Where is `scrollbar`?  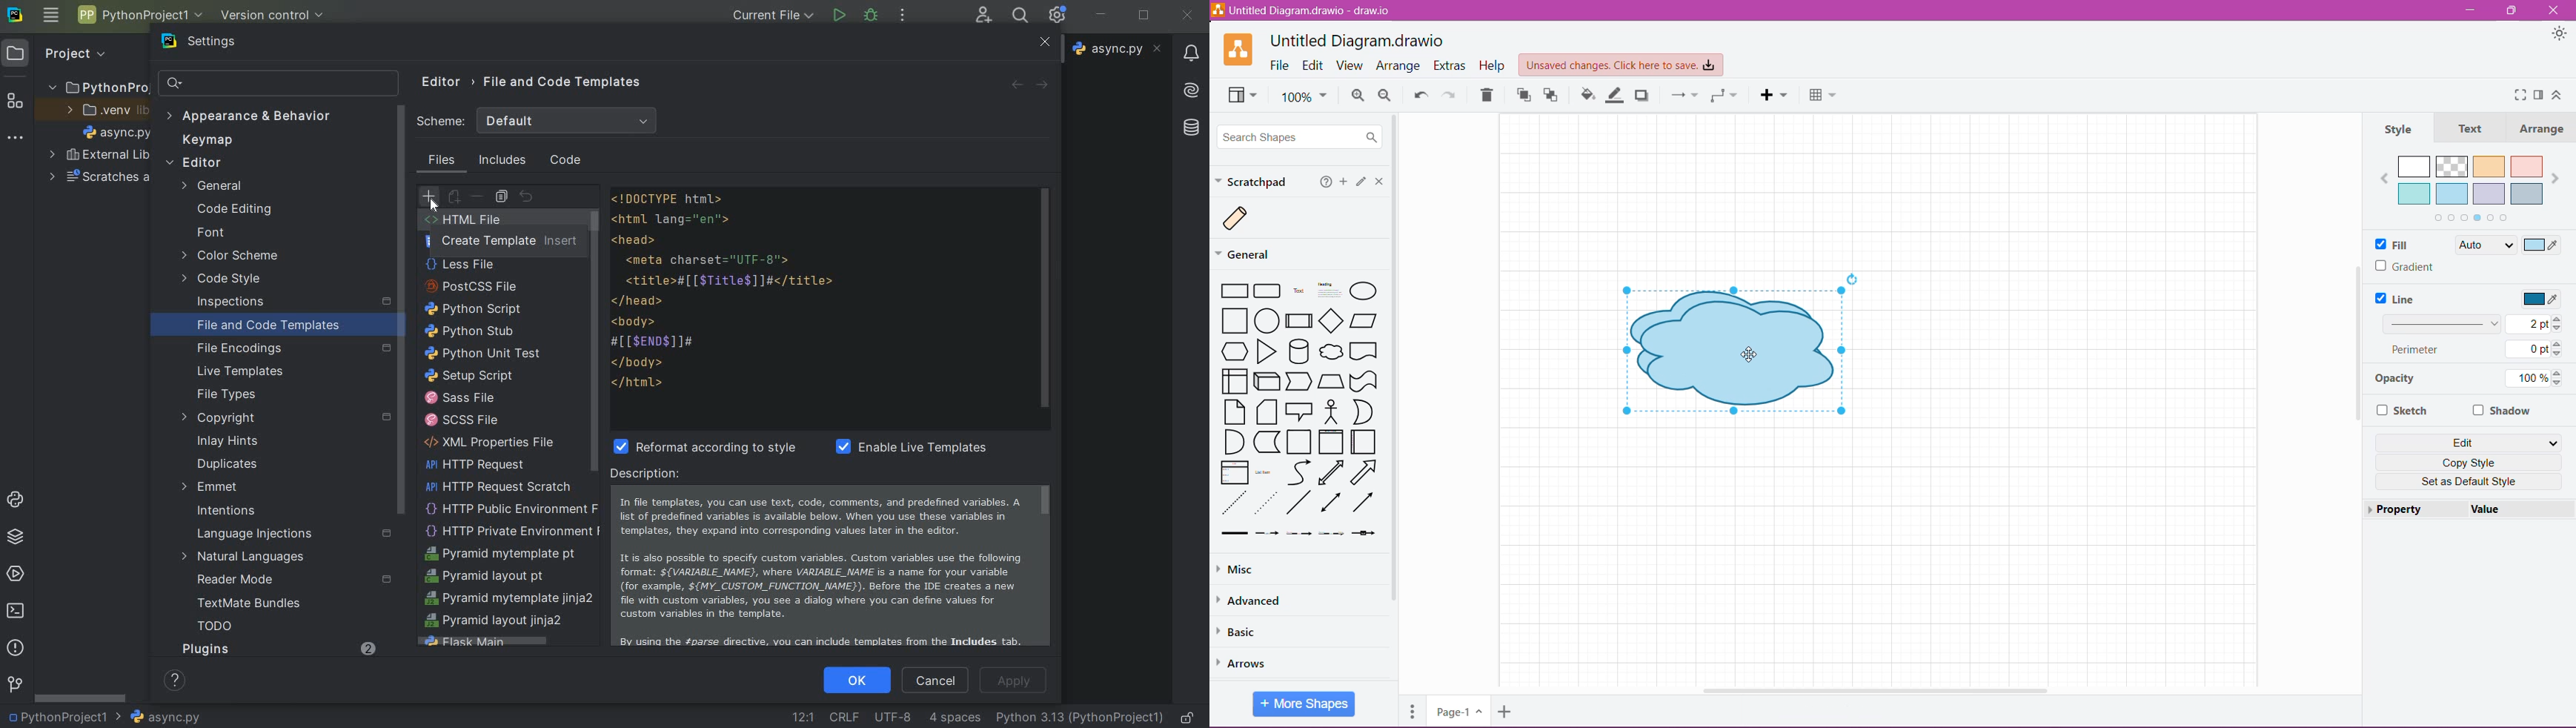 scrollbar is located at coordinates (1042, 299).